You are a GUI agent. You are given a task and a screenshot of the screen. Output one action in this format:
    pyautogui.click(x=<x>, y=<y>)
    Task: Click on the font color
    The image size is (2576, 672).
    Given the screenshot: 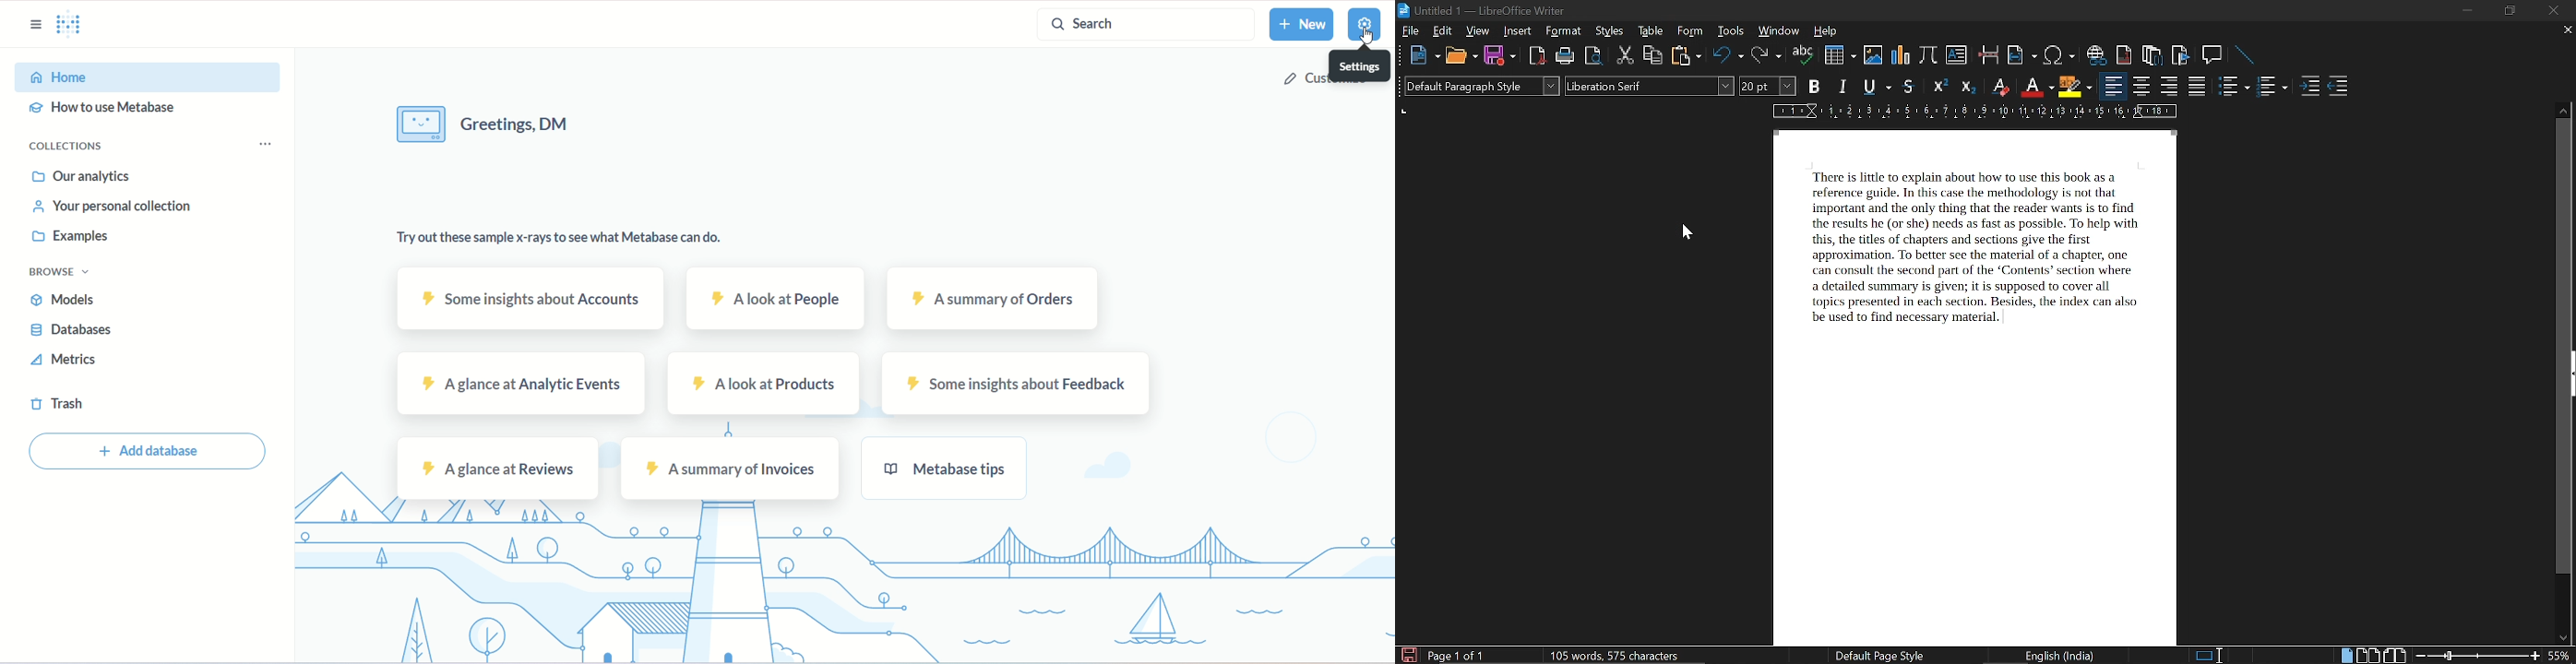 What is the action you would take?
    pyautogui.click(x=2035, y=88)
    